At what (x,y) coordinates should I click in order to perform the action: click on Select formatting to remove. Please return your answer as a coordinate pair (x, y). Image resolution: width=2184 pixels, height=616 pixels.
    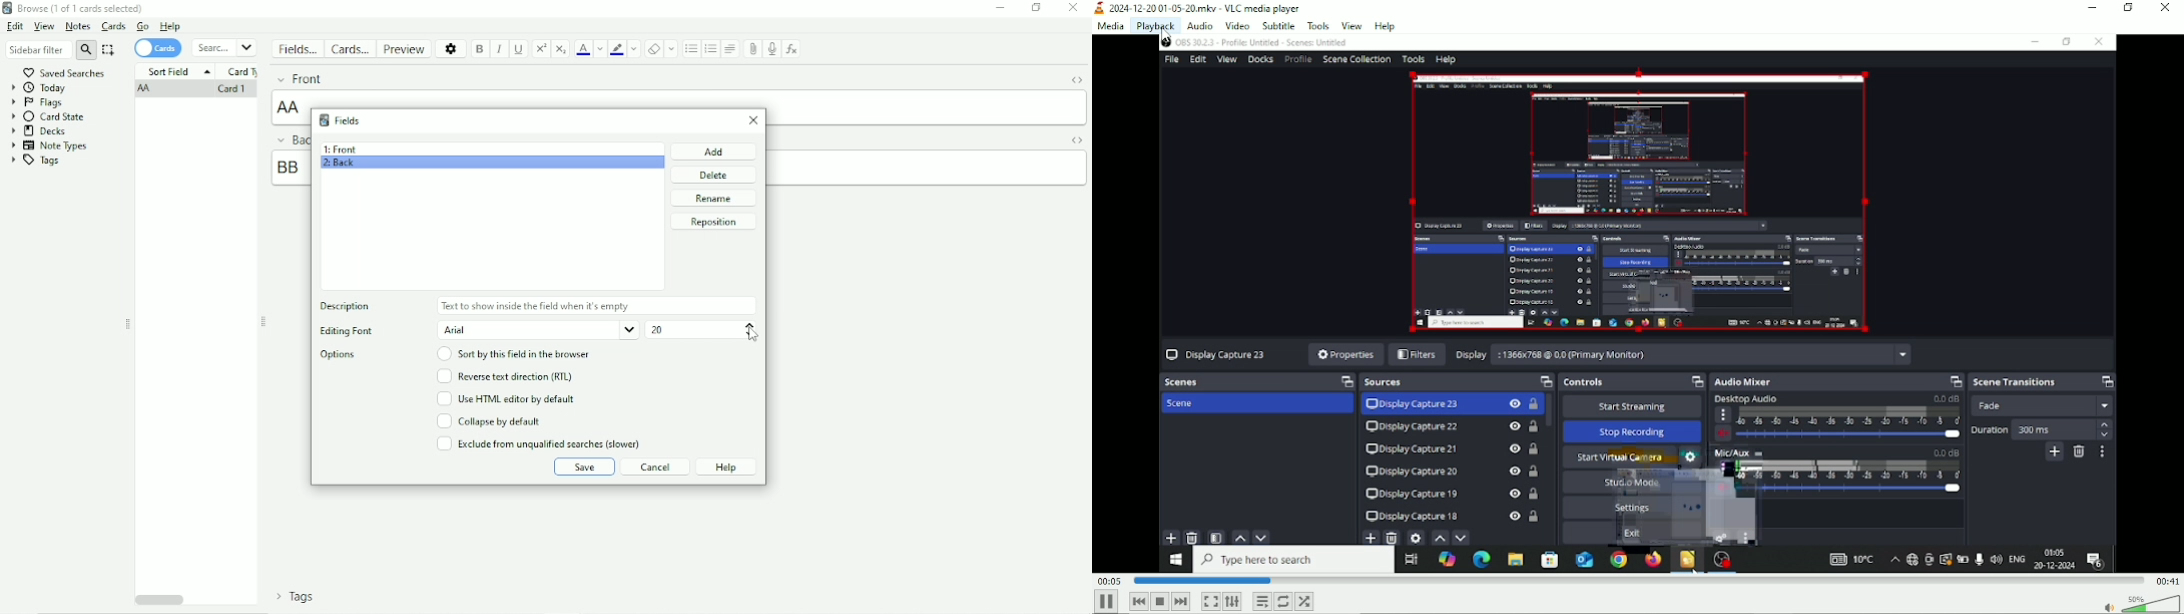
    Looking at the image, I should click on (672, 48).